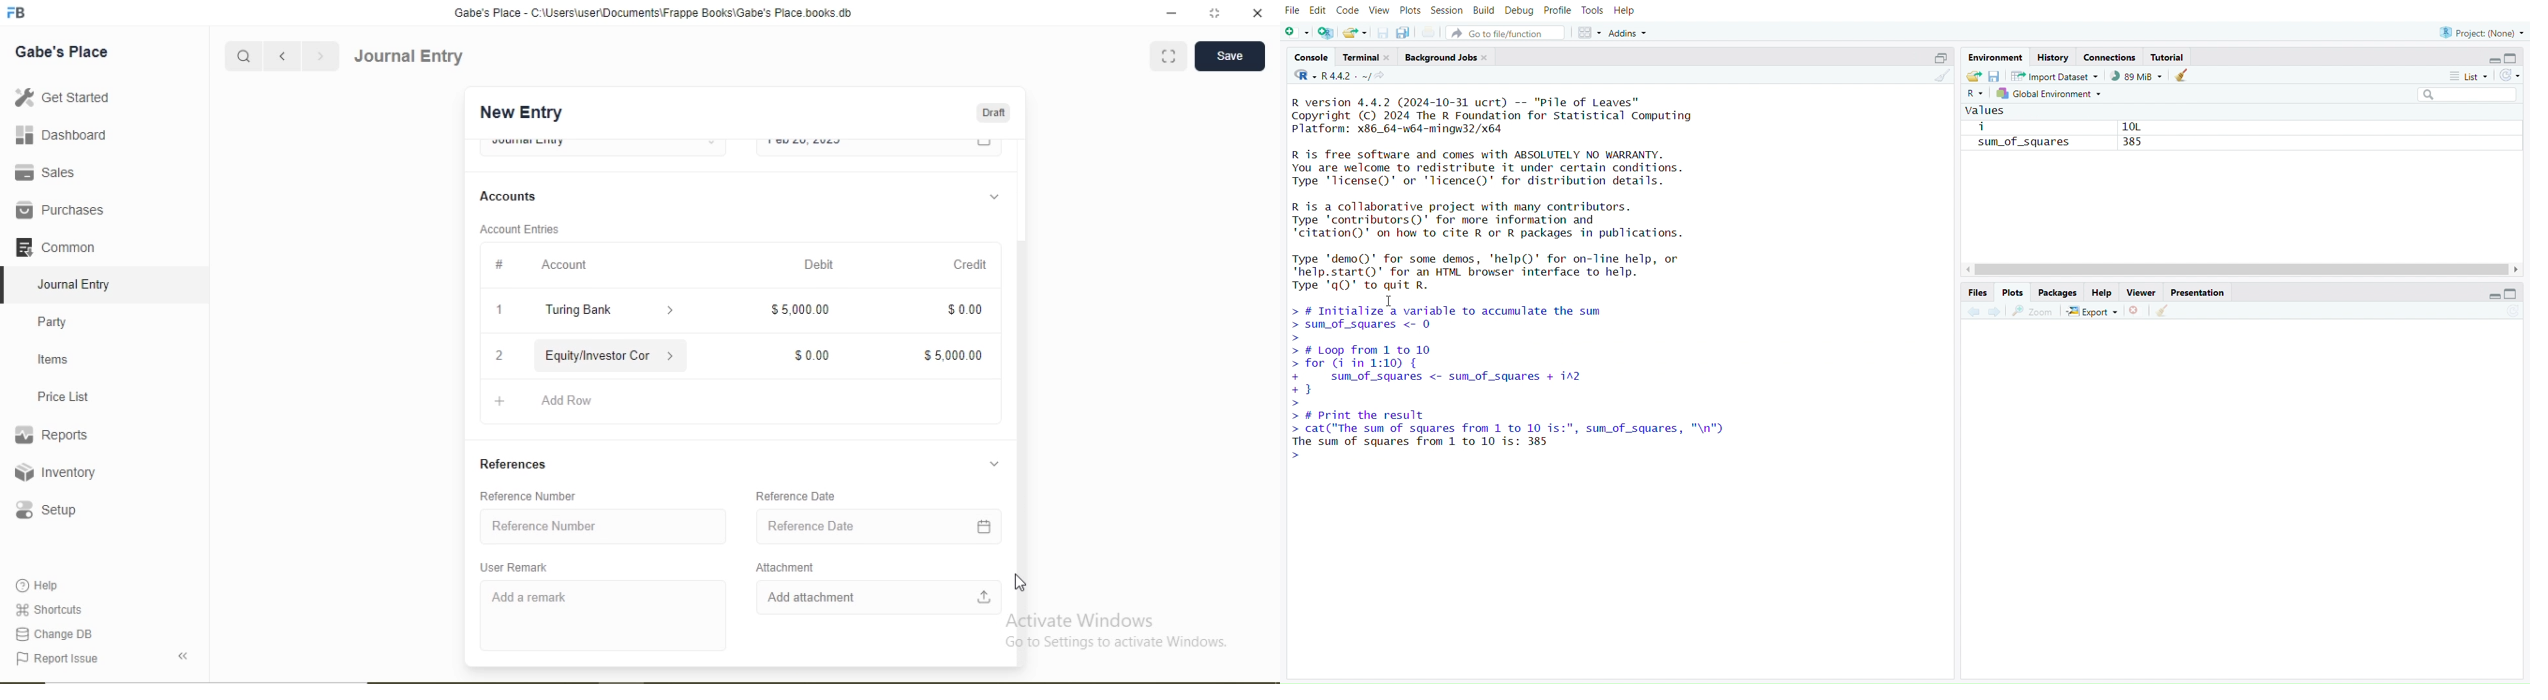 Image resolution: width=2548 pixels, height=700 pixels. I want to click on expand, so click(2494, 296).